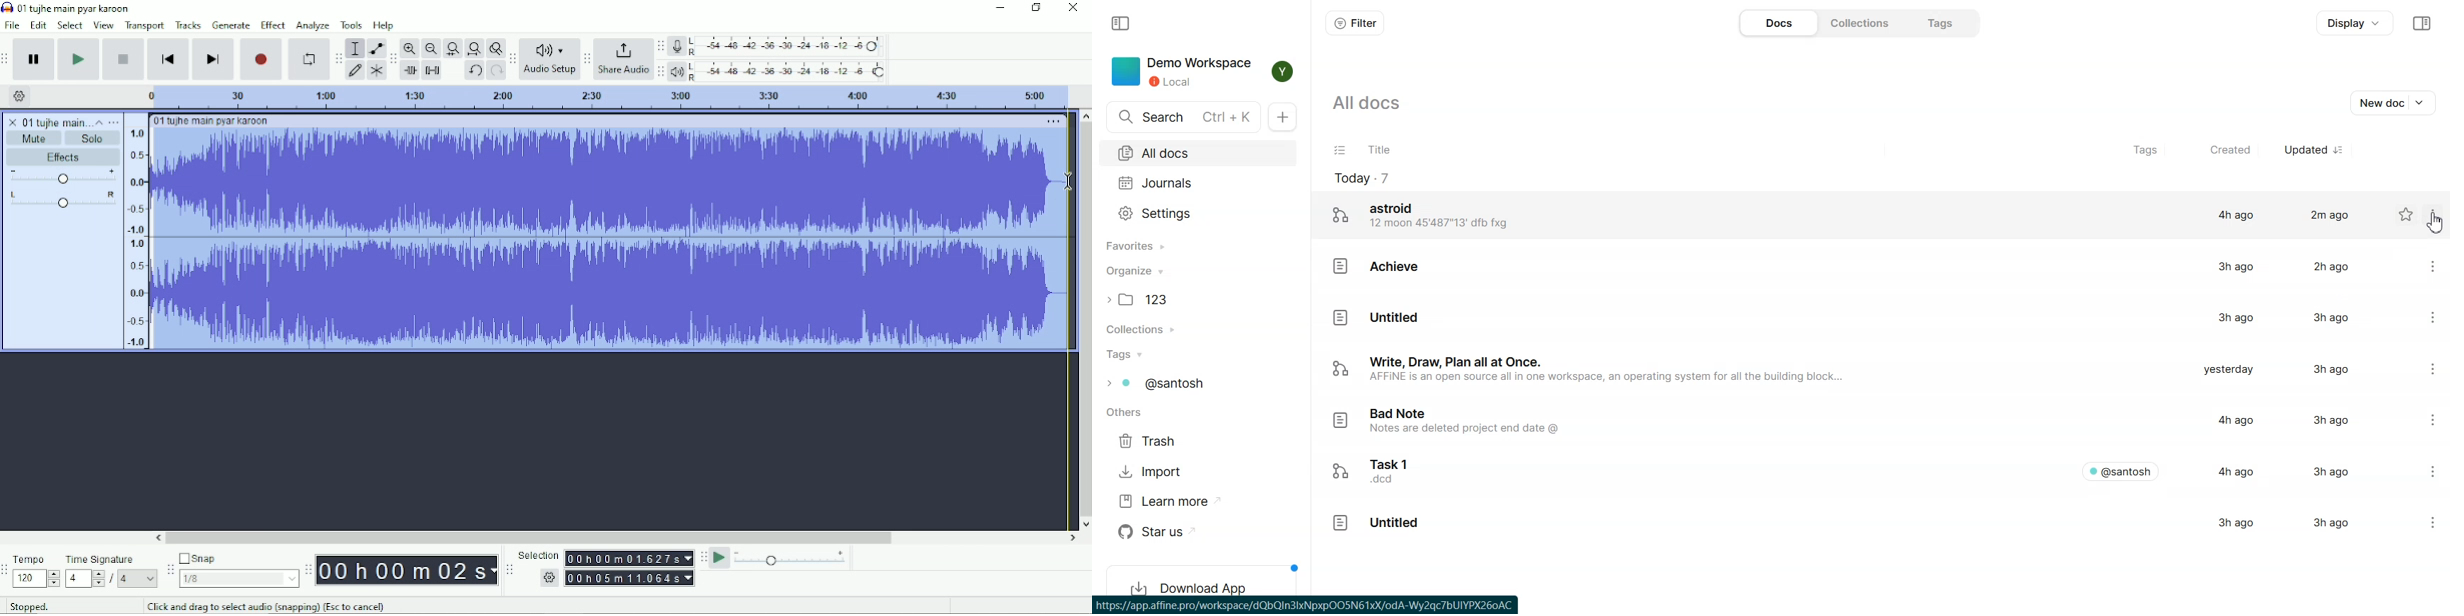 Image resolution: width=2464 pixels, height=616 pixels. I want to click on 120, so click(36, 579).